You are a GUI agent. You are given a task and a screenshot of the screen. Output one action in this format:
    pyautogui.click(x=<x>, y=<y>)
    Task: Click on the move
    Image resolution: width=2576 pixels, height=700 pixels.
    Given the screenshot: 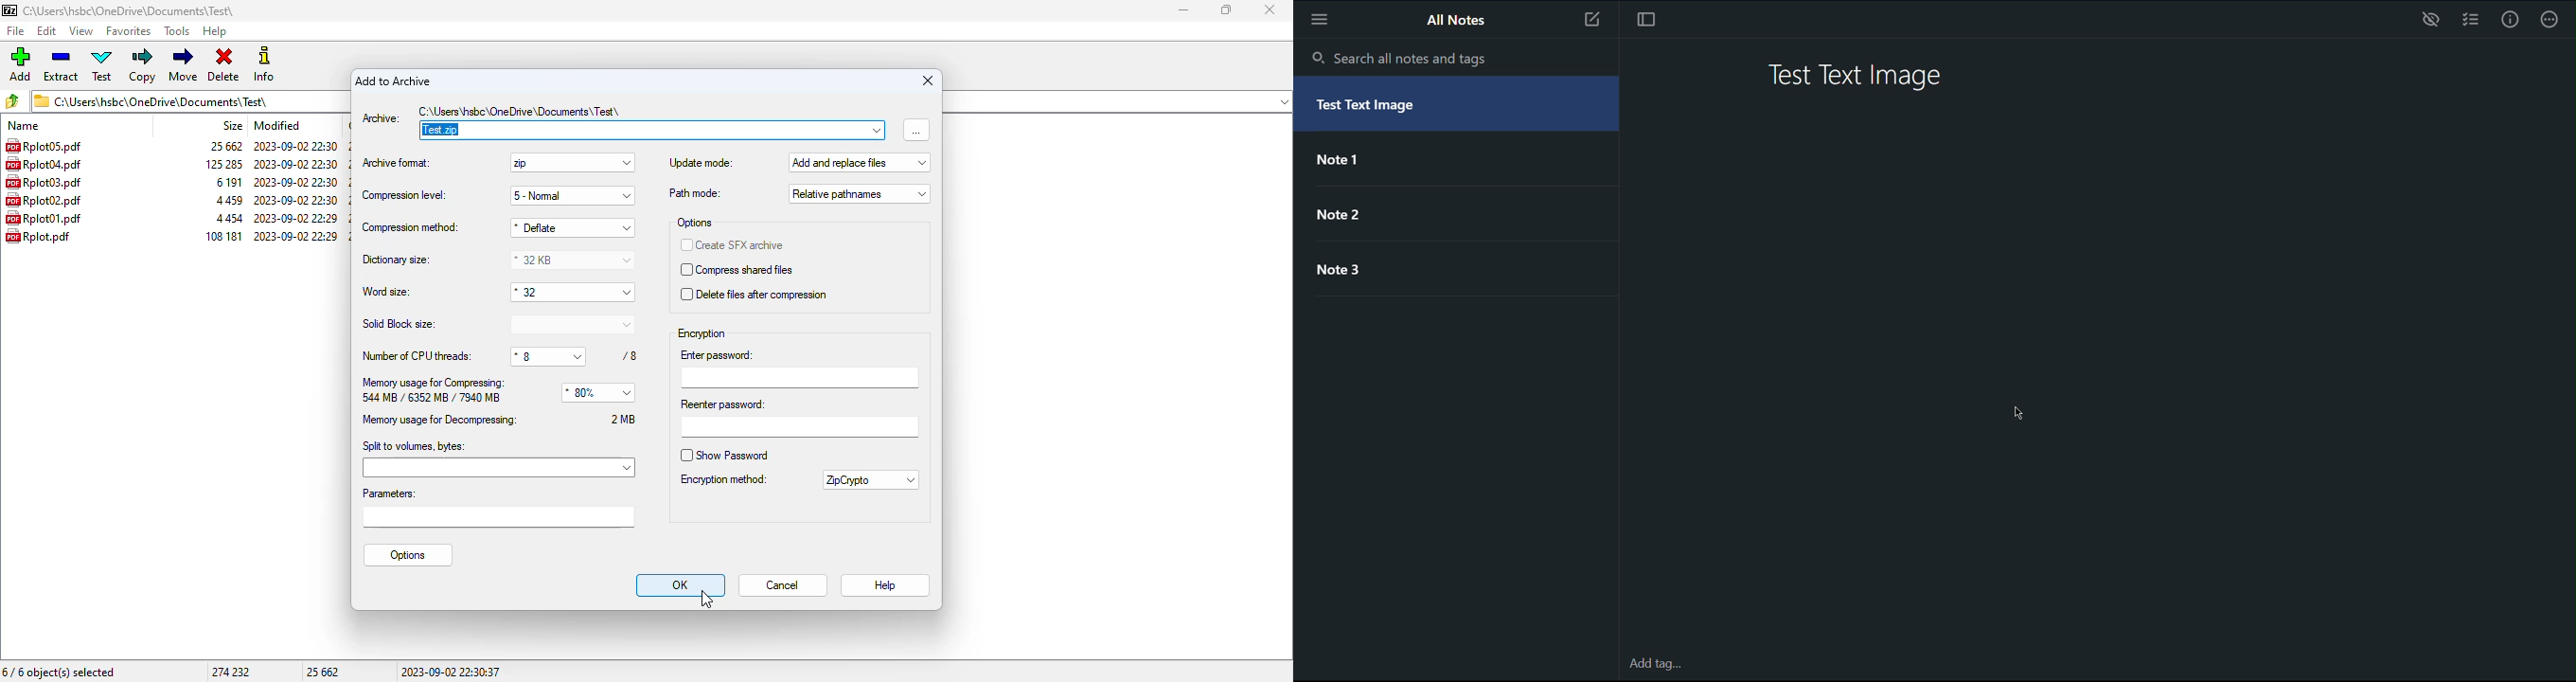 What is the action you would take?
    pyautogui.click(x=185, y=64)
    